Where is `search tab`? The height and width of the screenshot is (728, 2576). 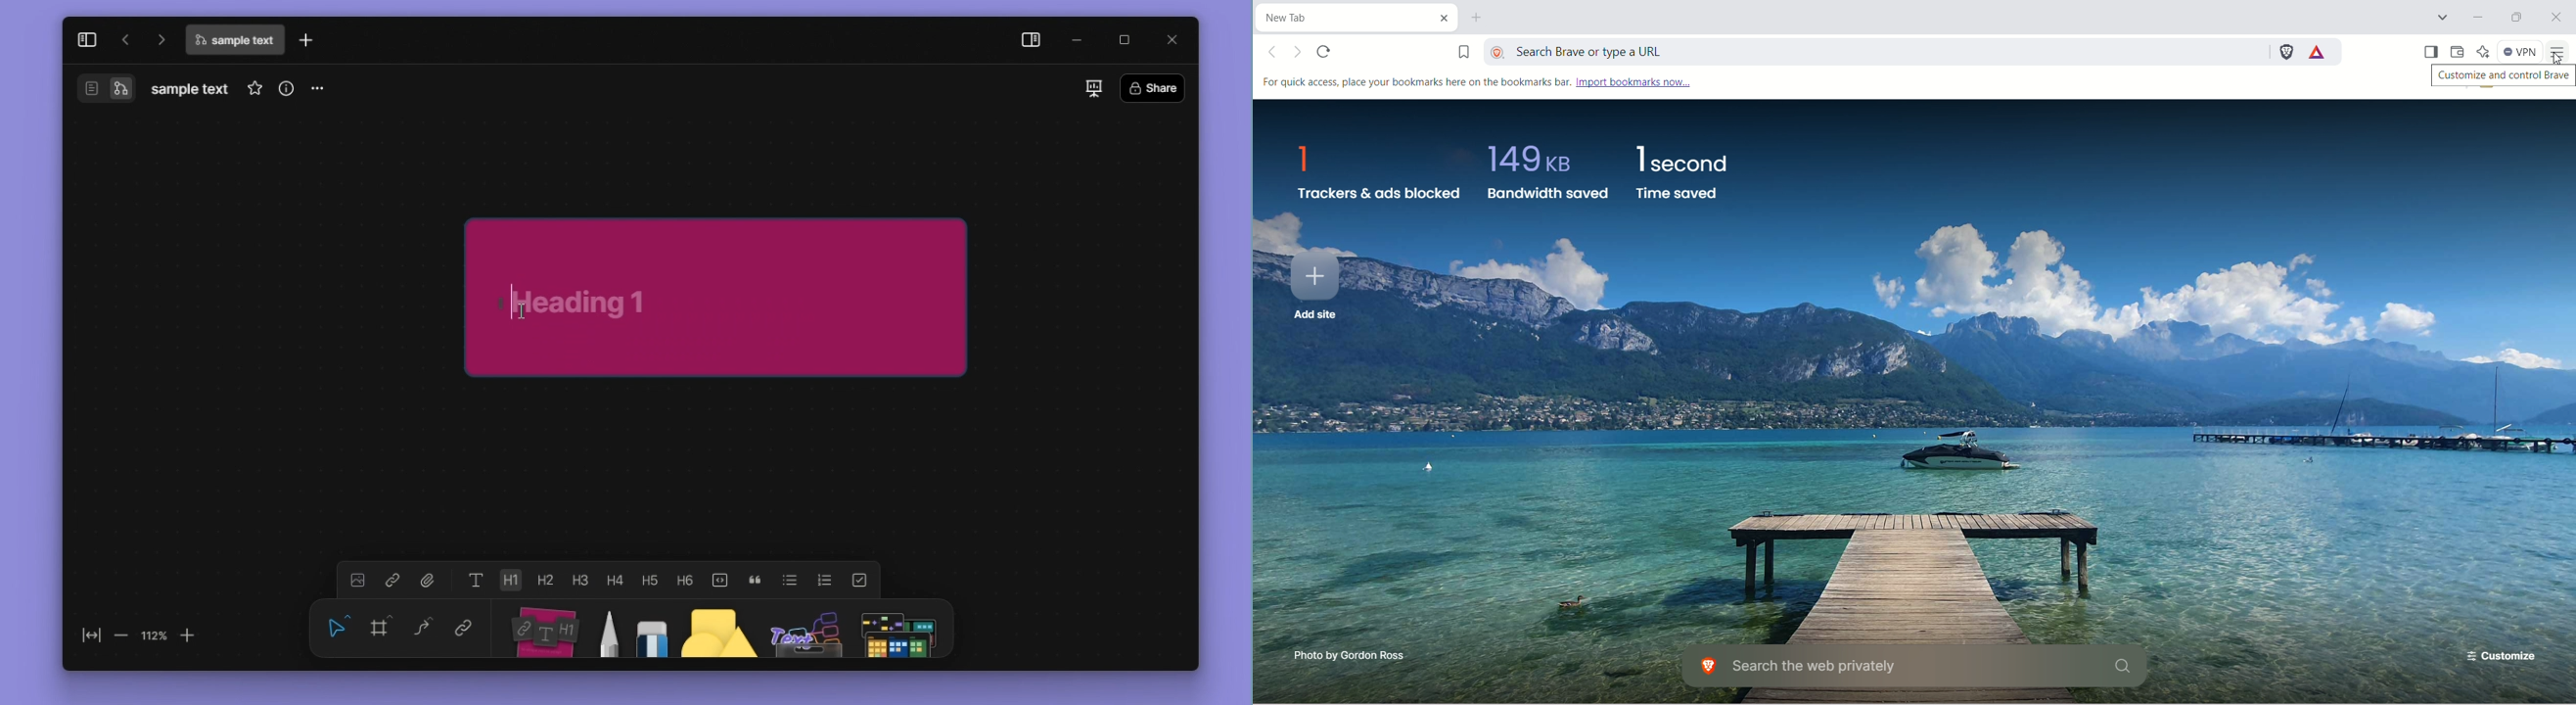
search tab is located at coordinates (2446, 17).